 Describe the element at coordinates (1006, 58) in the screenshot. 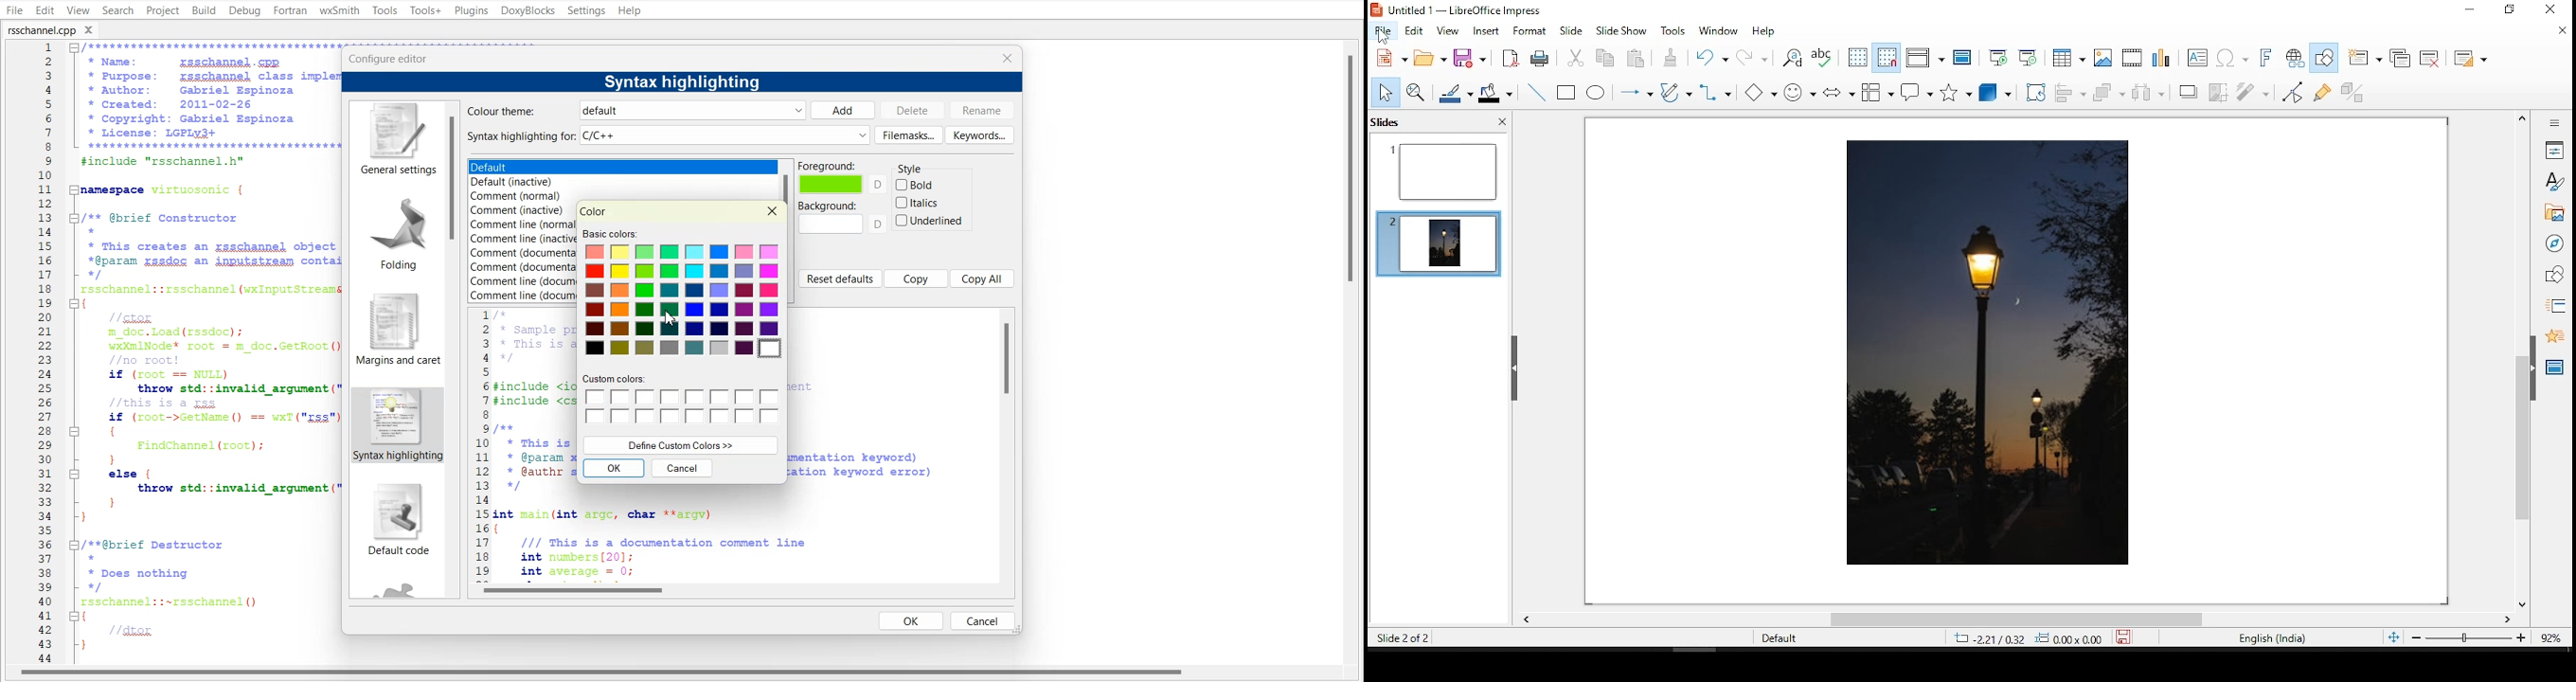

I see `Close` at that location.